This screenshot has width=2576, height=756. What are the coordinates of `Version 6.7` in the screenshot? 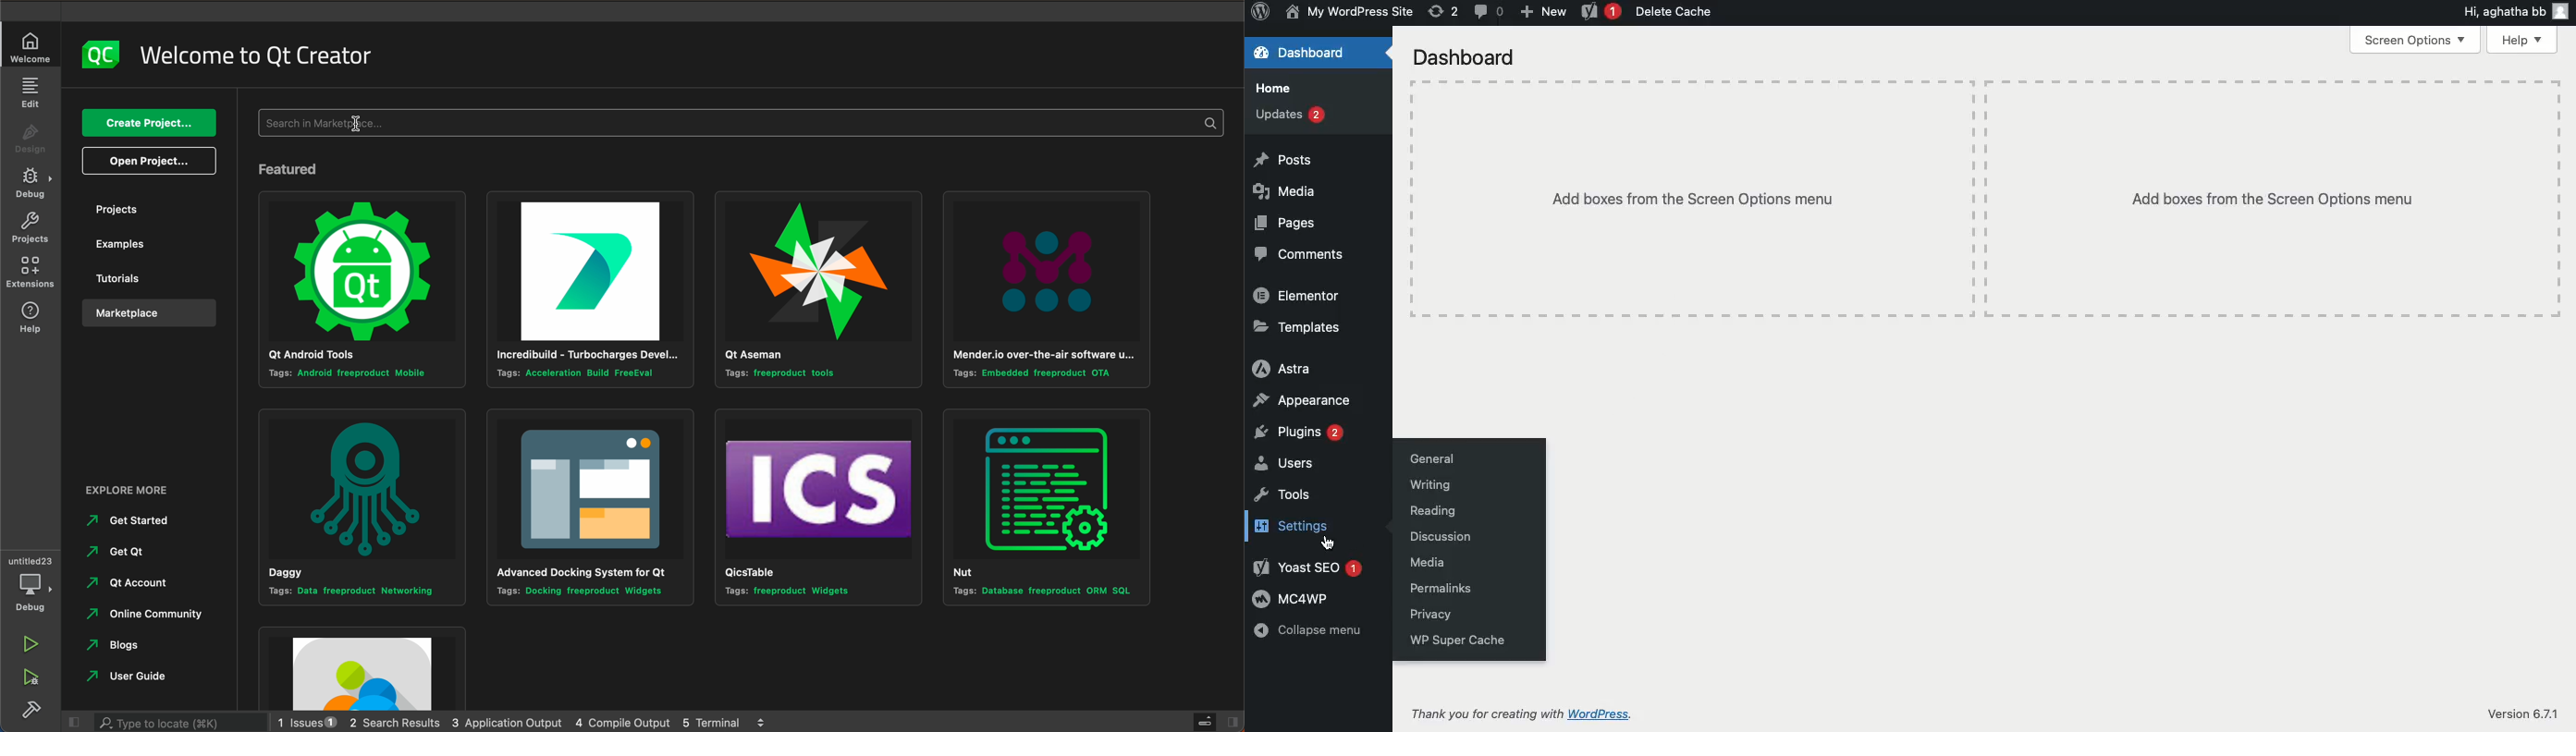 It's located at (2518, 712).